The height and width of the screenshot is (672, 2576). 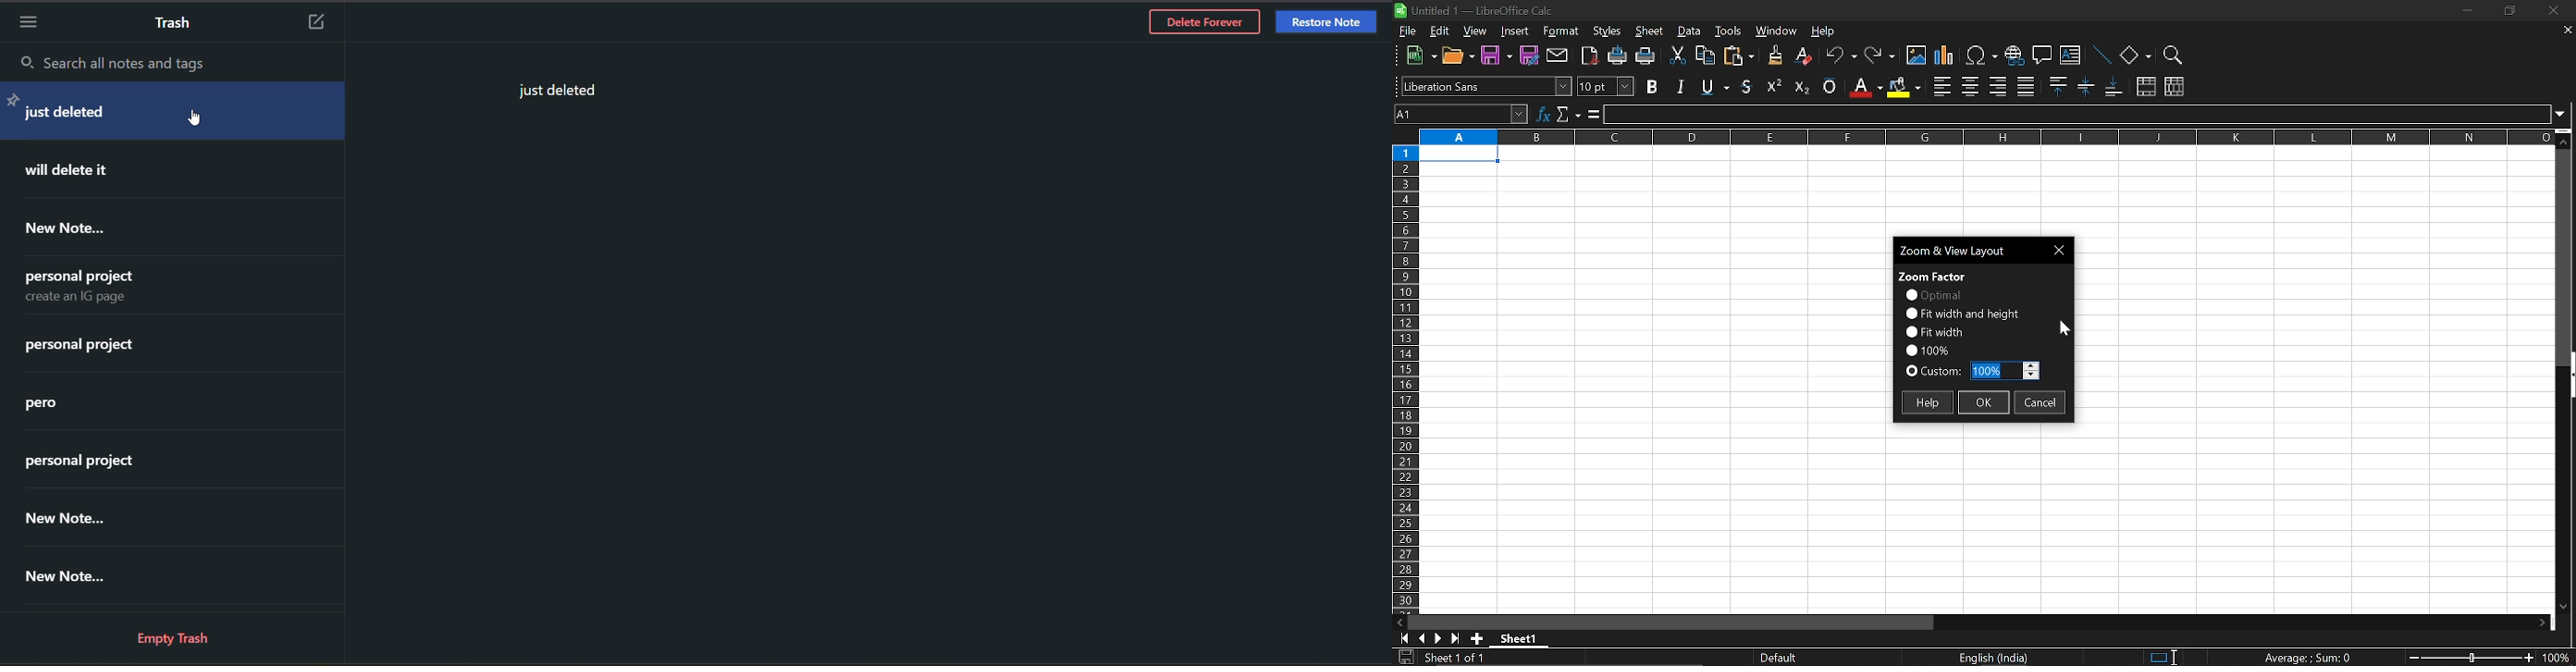 I want to click on new note, so click(x=322, y=23).